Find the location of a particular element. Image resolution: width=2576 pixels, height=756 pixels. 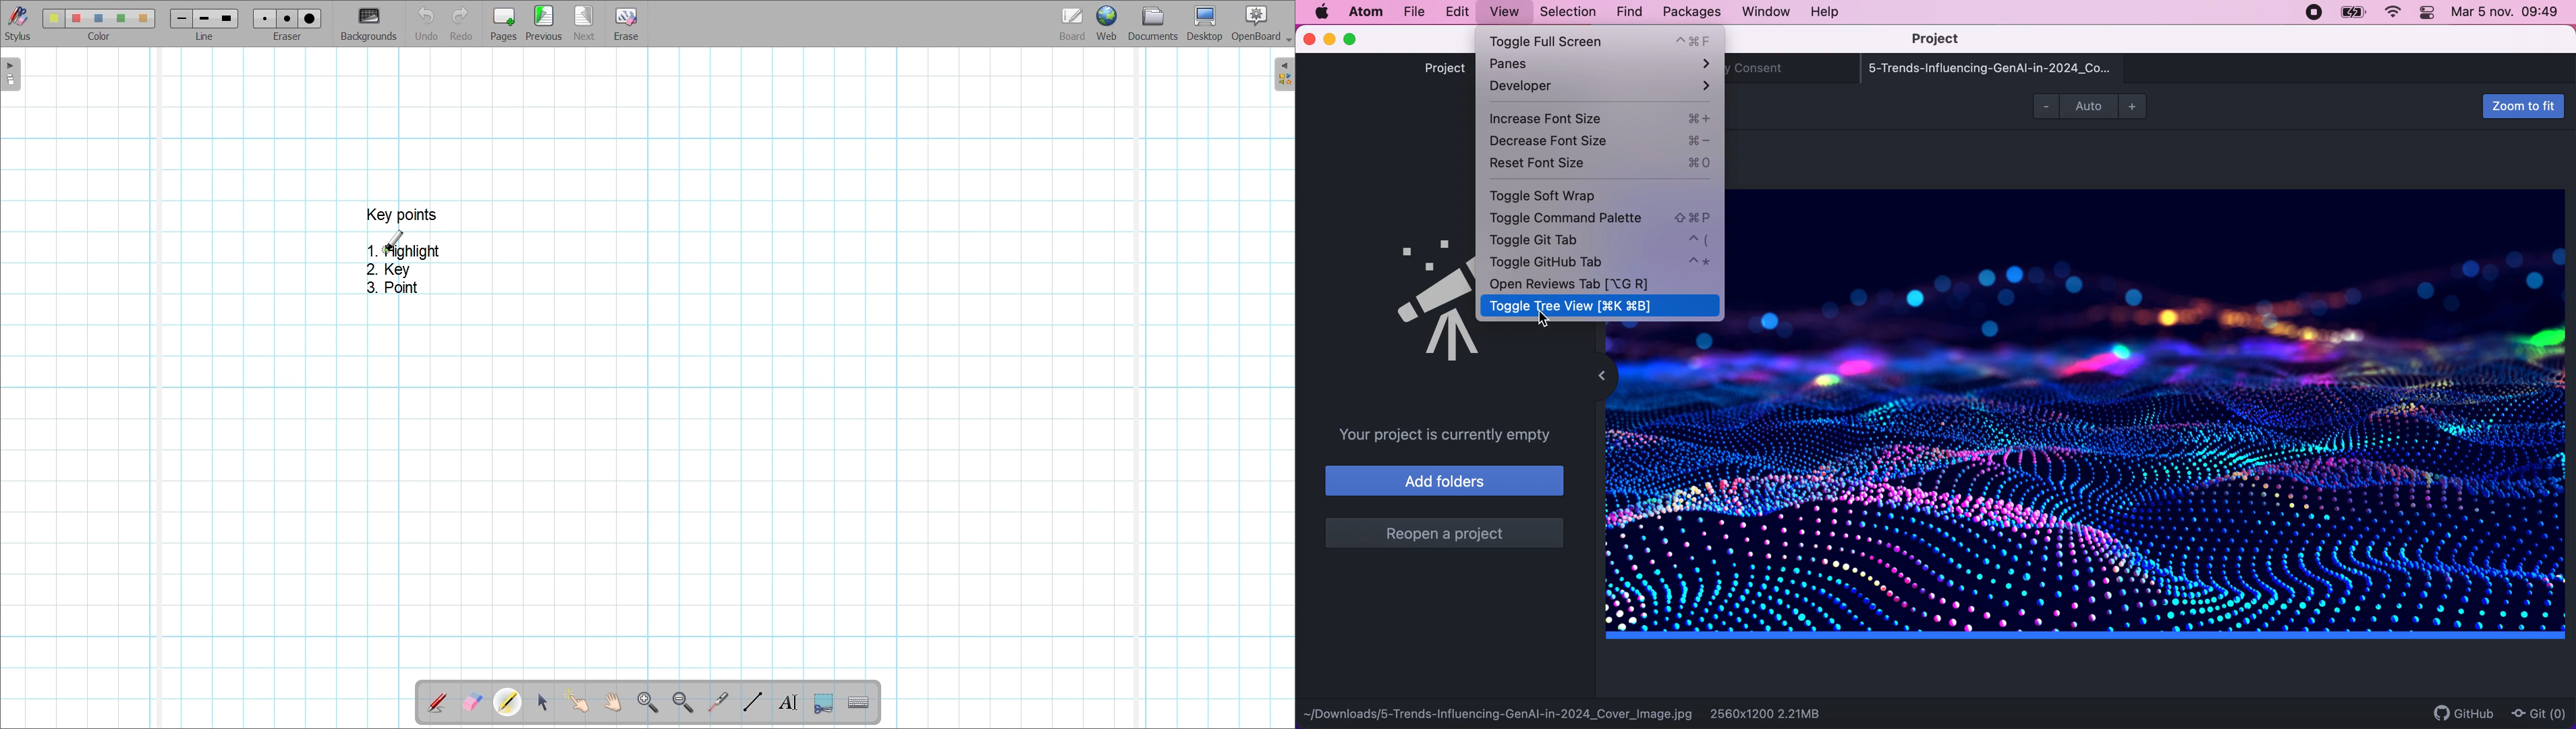

toggle tree view is located at coordinates (1601, 306).